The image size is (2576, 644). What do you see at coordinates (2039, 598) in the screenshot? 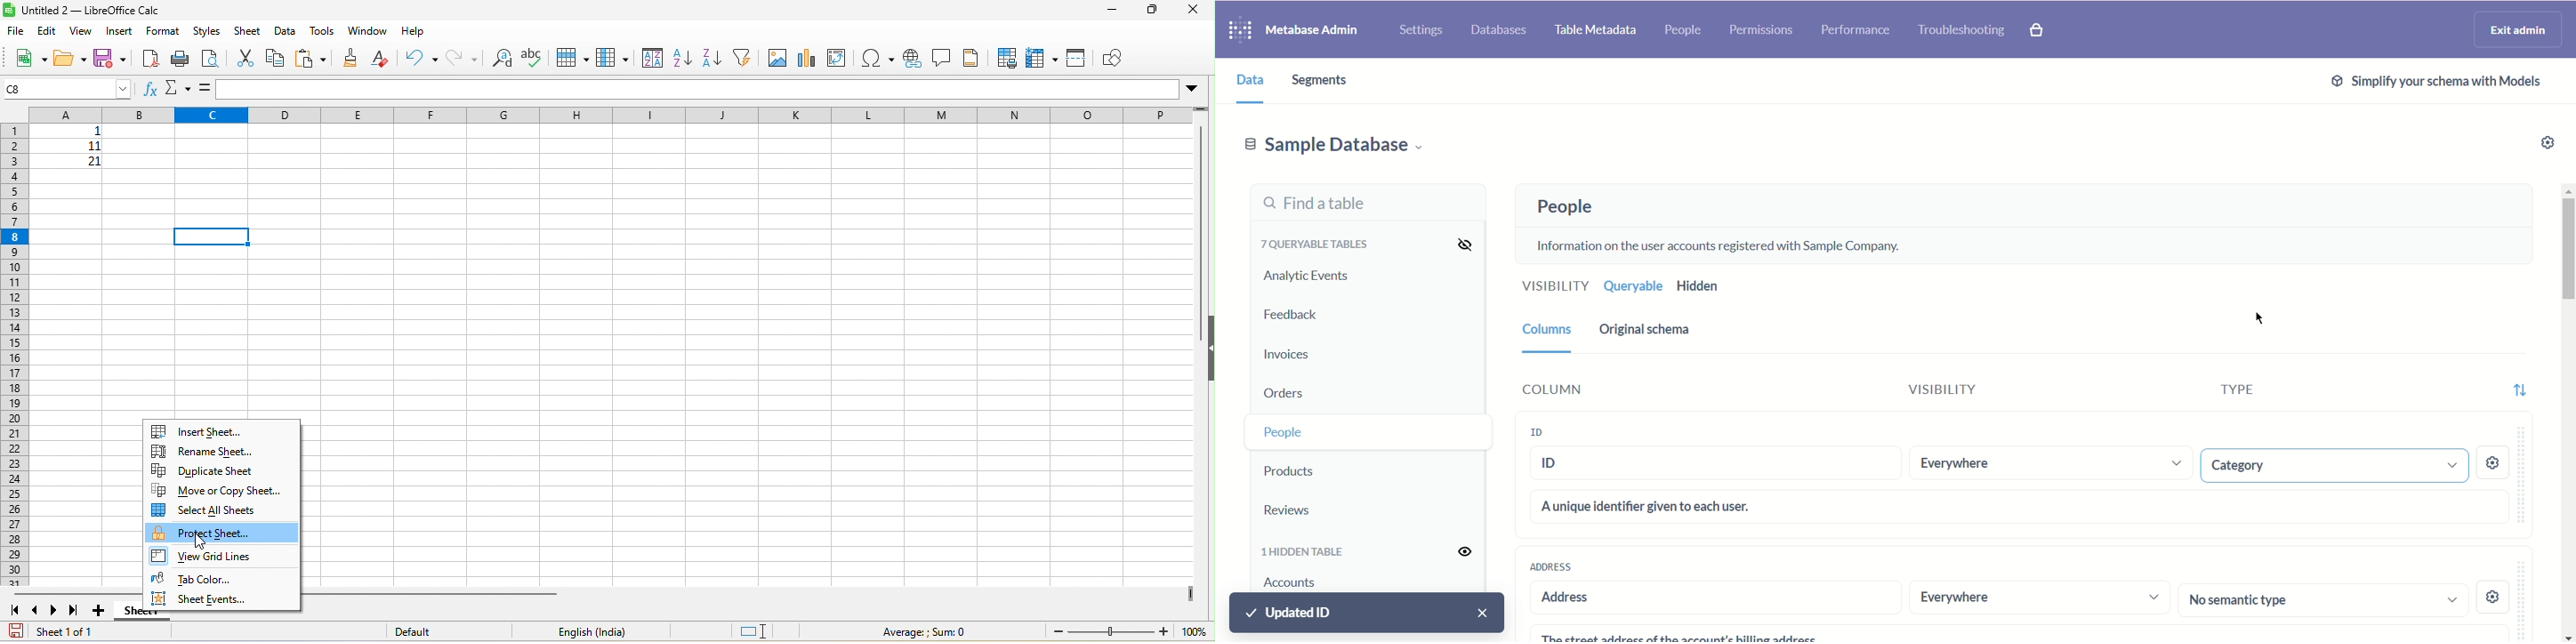
I see `Everywhere` at bounding box center [2039, 598].